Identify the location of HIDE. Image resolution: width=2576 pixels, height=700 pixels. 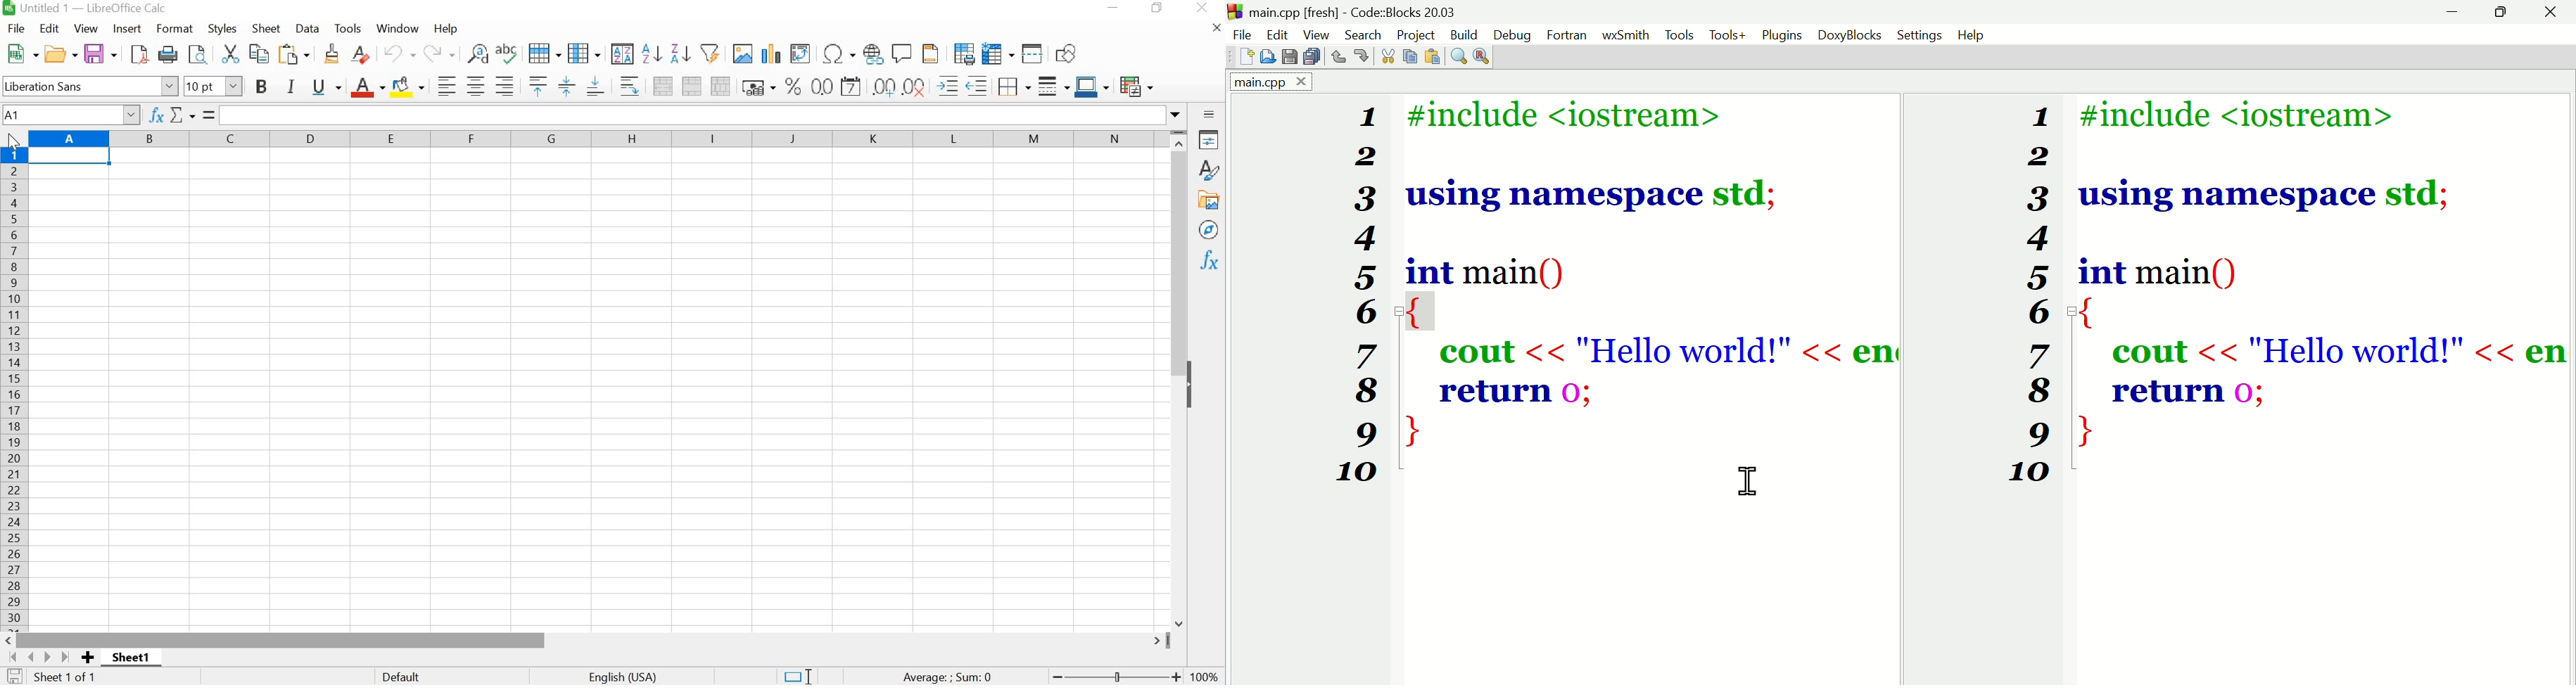
(1193, 381).